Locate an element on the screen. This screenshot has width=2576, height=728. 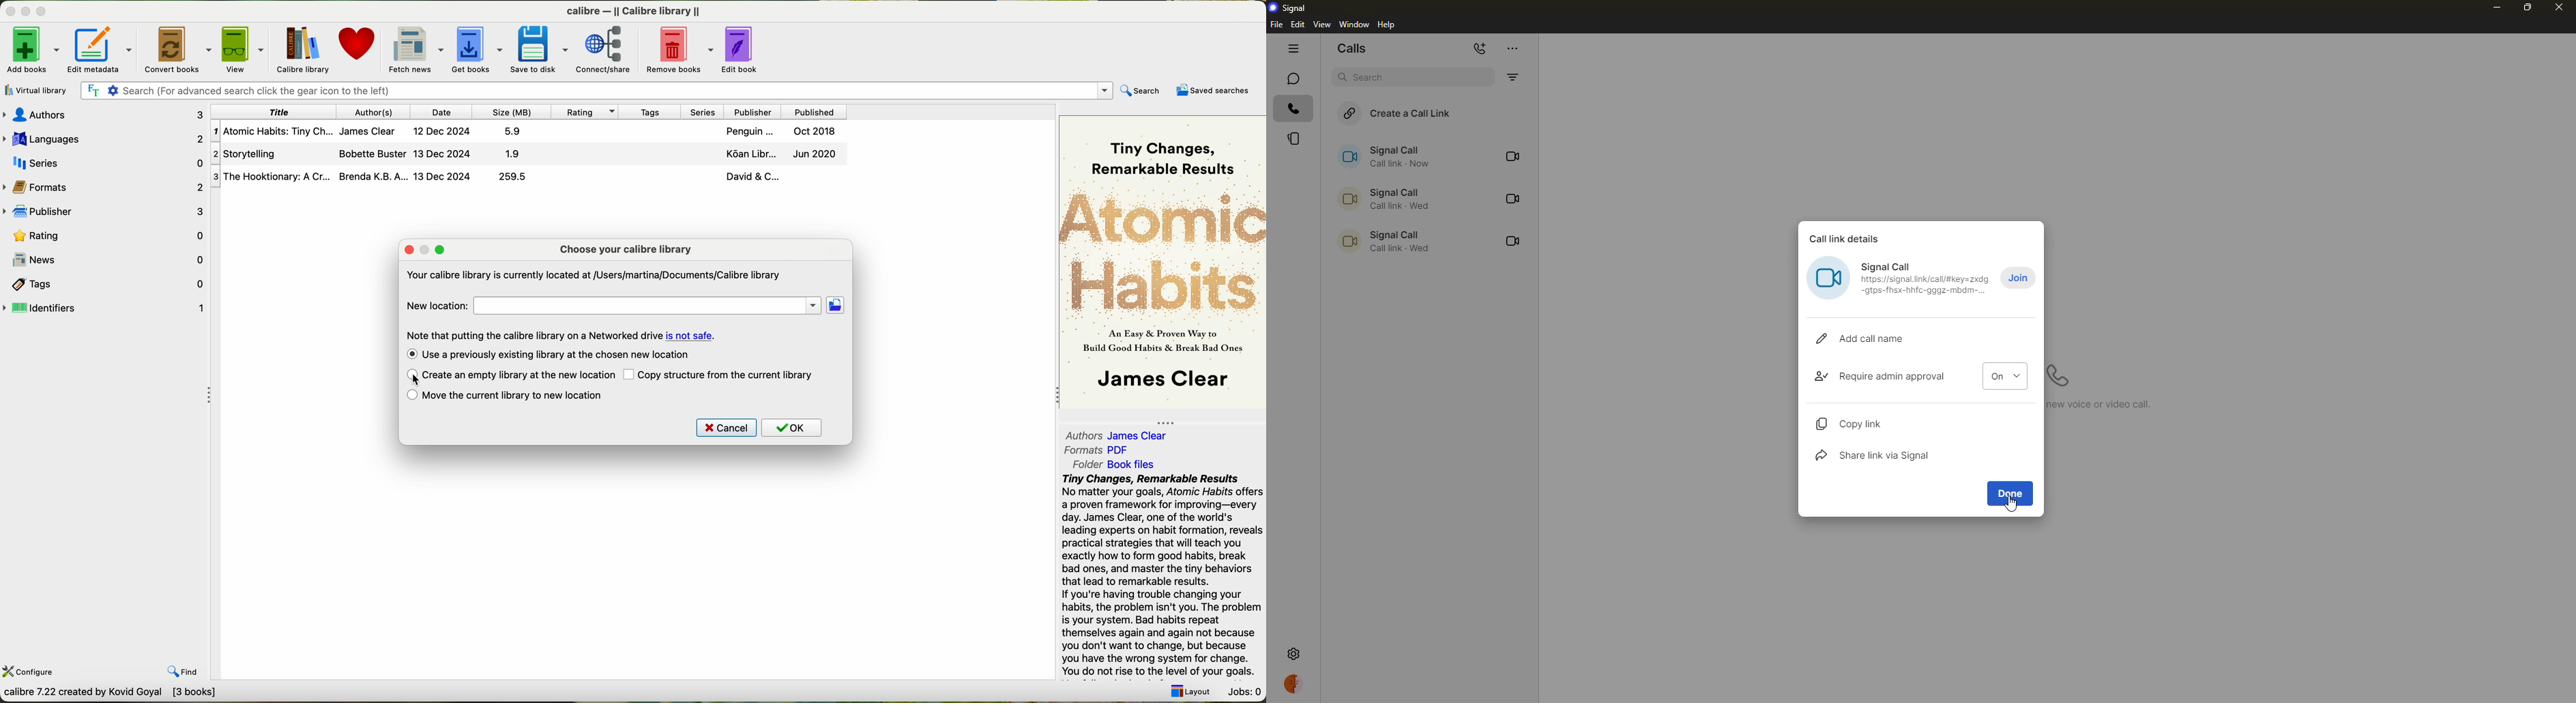
convert books is located at coordinates (179, 49).